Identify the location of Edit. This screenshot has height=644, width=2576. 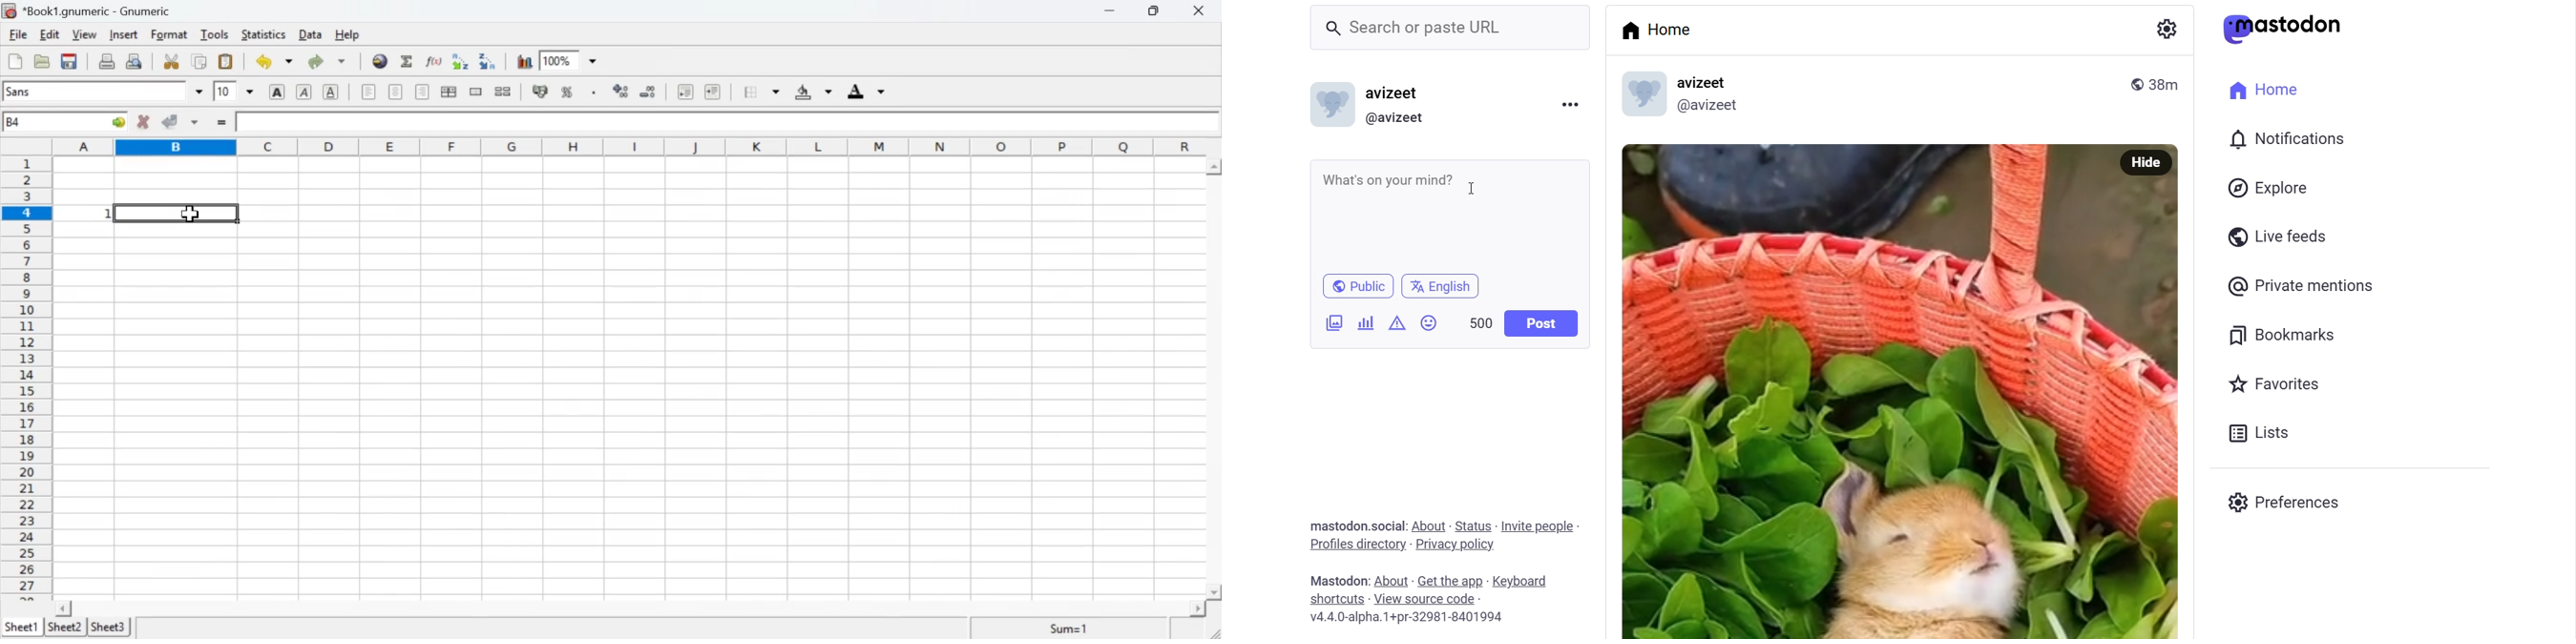
(52, 35).